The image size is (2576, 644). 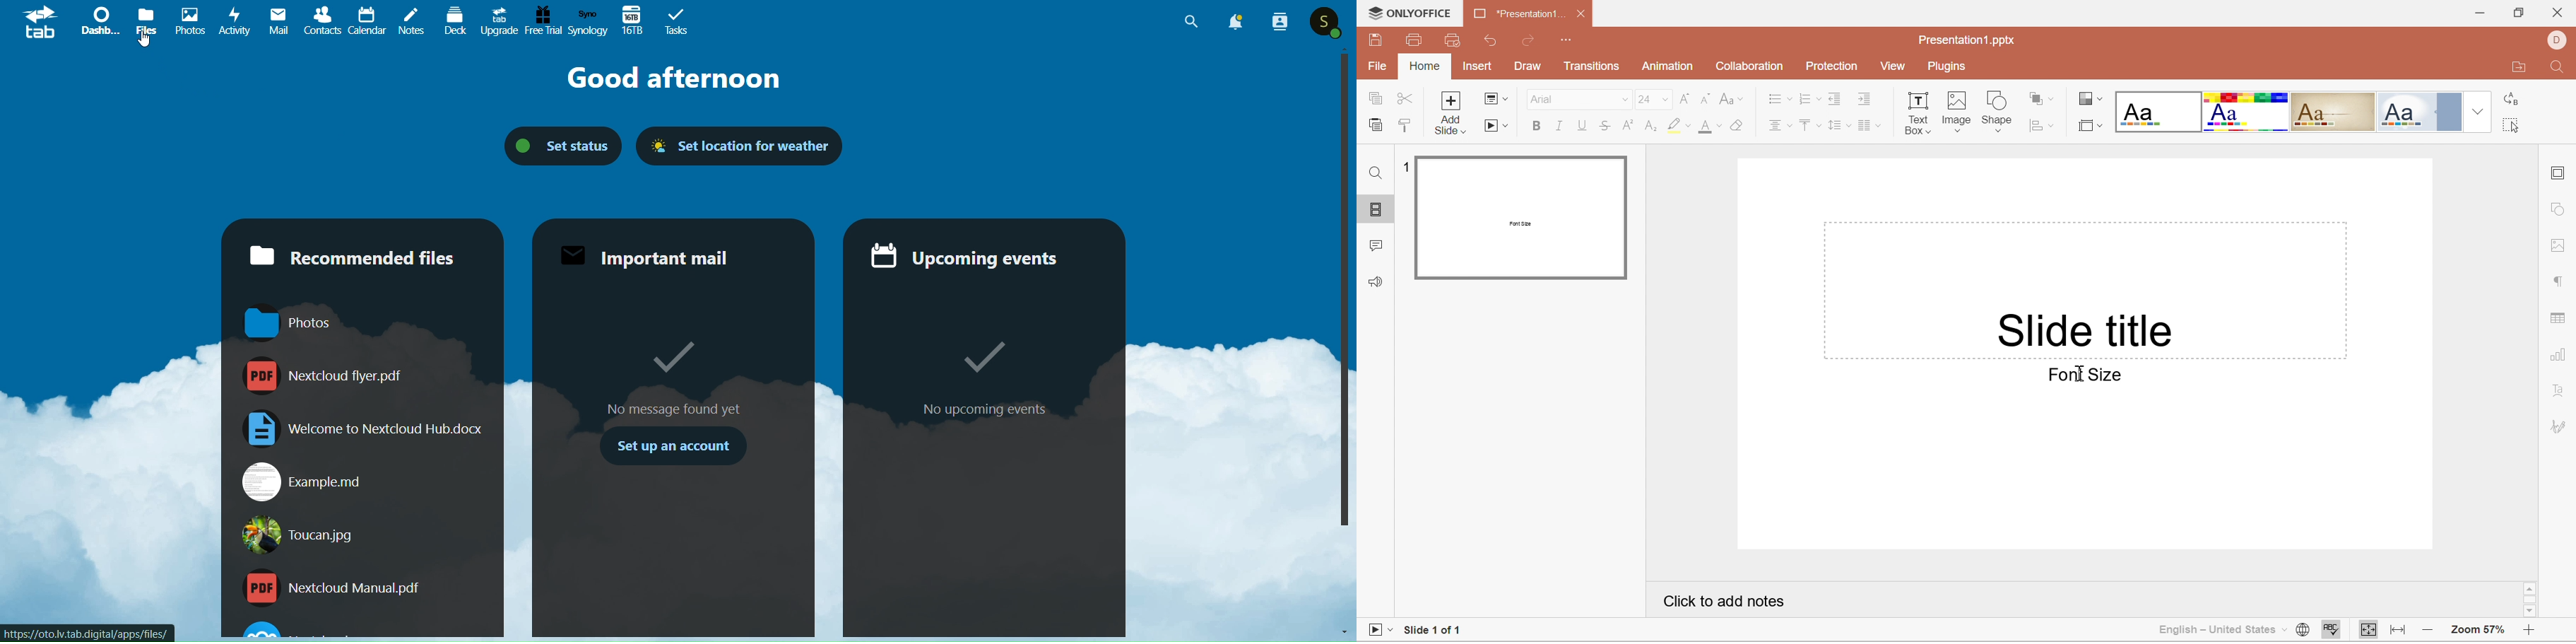 I want to click on Fit to slide, so click(x=2369, y=631).